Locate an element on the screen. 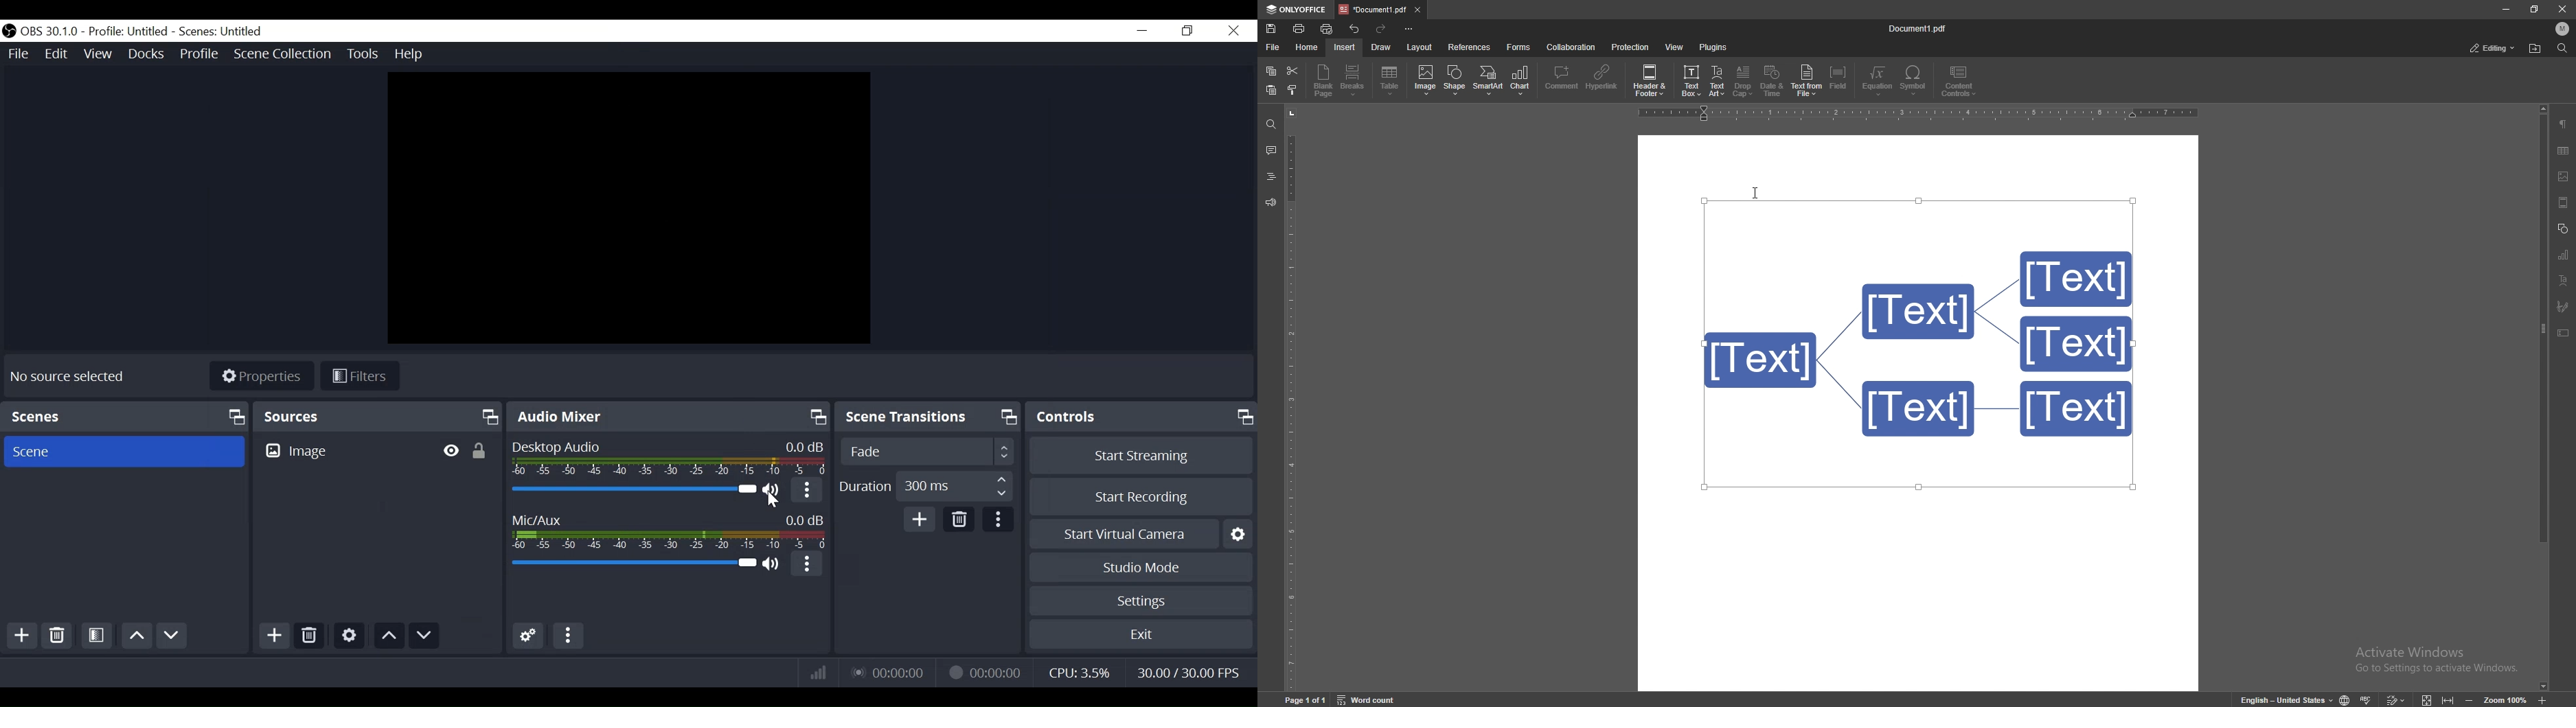 Image resolution: width=2576 pixels, height=728 pixels. Move Down is located at coordinates (426, 634).